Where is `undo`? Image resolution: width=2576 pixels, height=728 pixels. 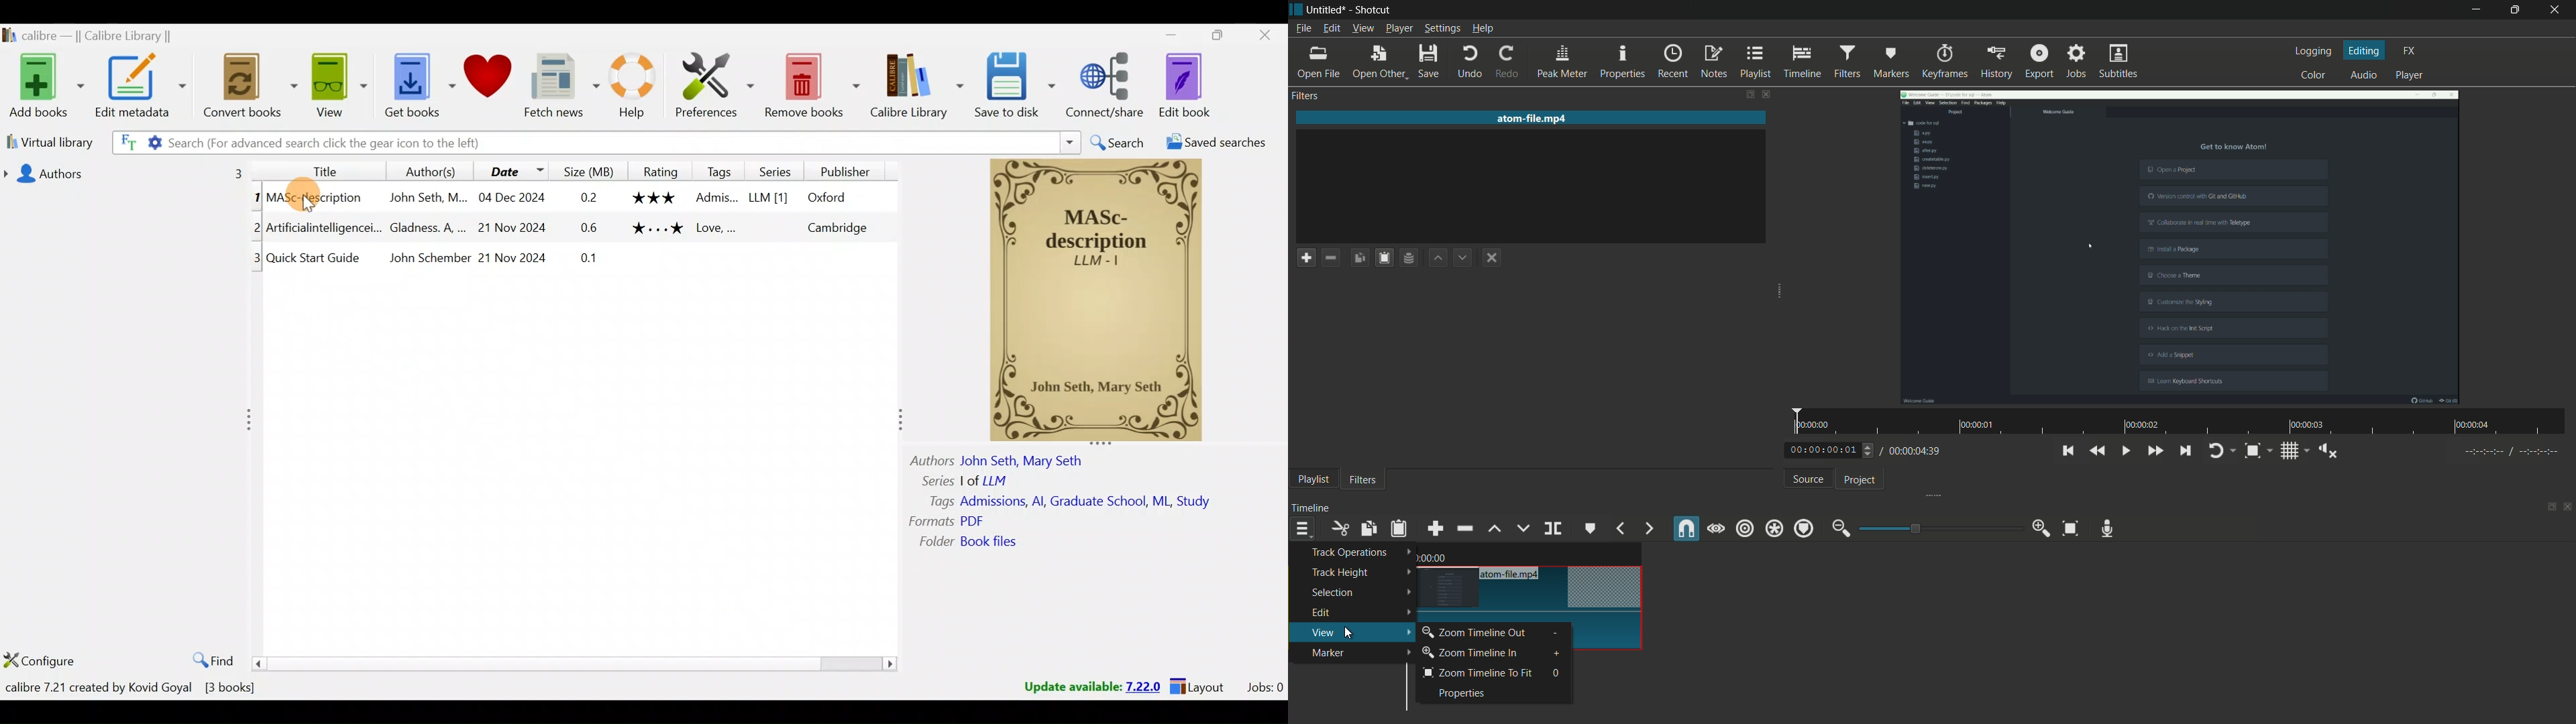 undo is located at coordinates (1468, 62).